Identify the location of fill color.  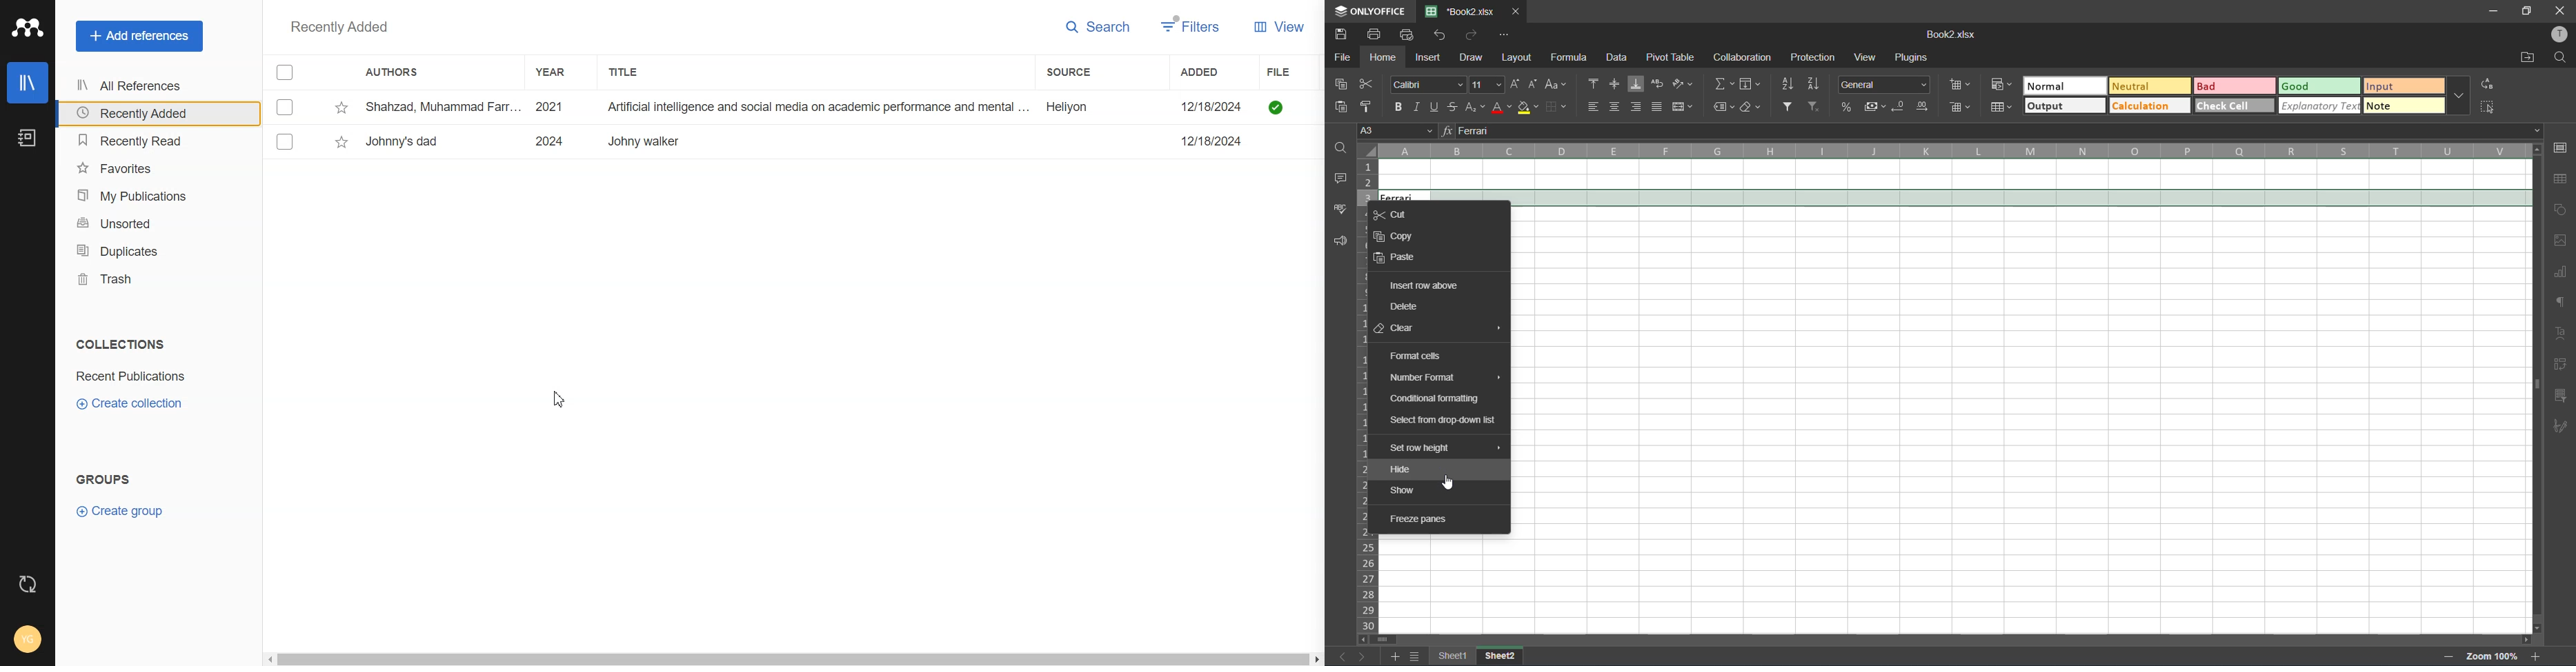
(1531, 108).